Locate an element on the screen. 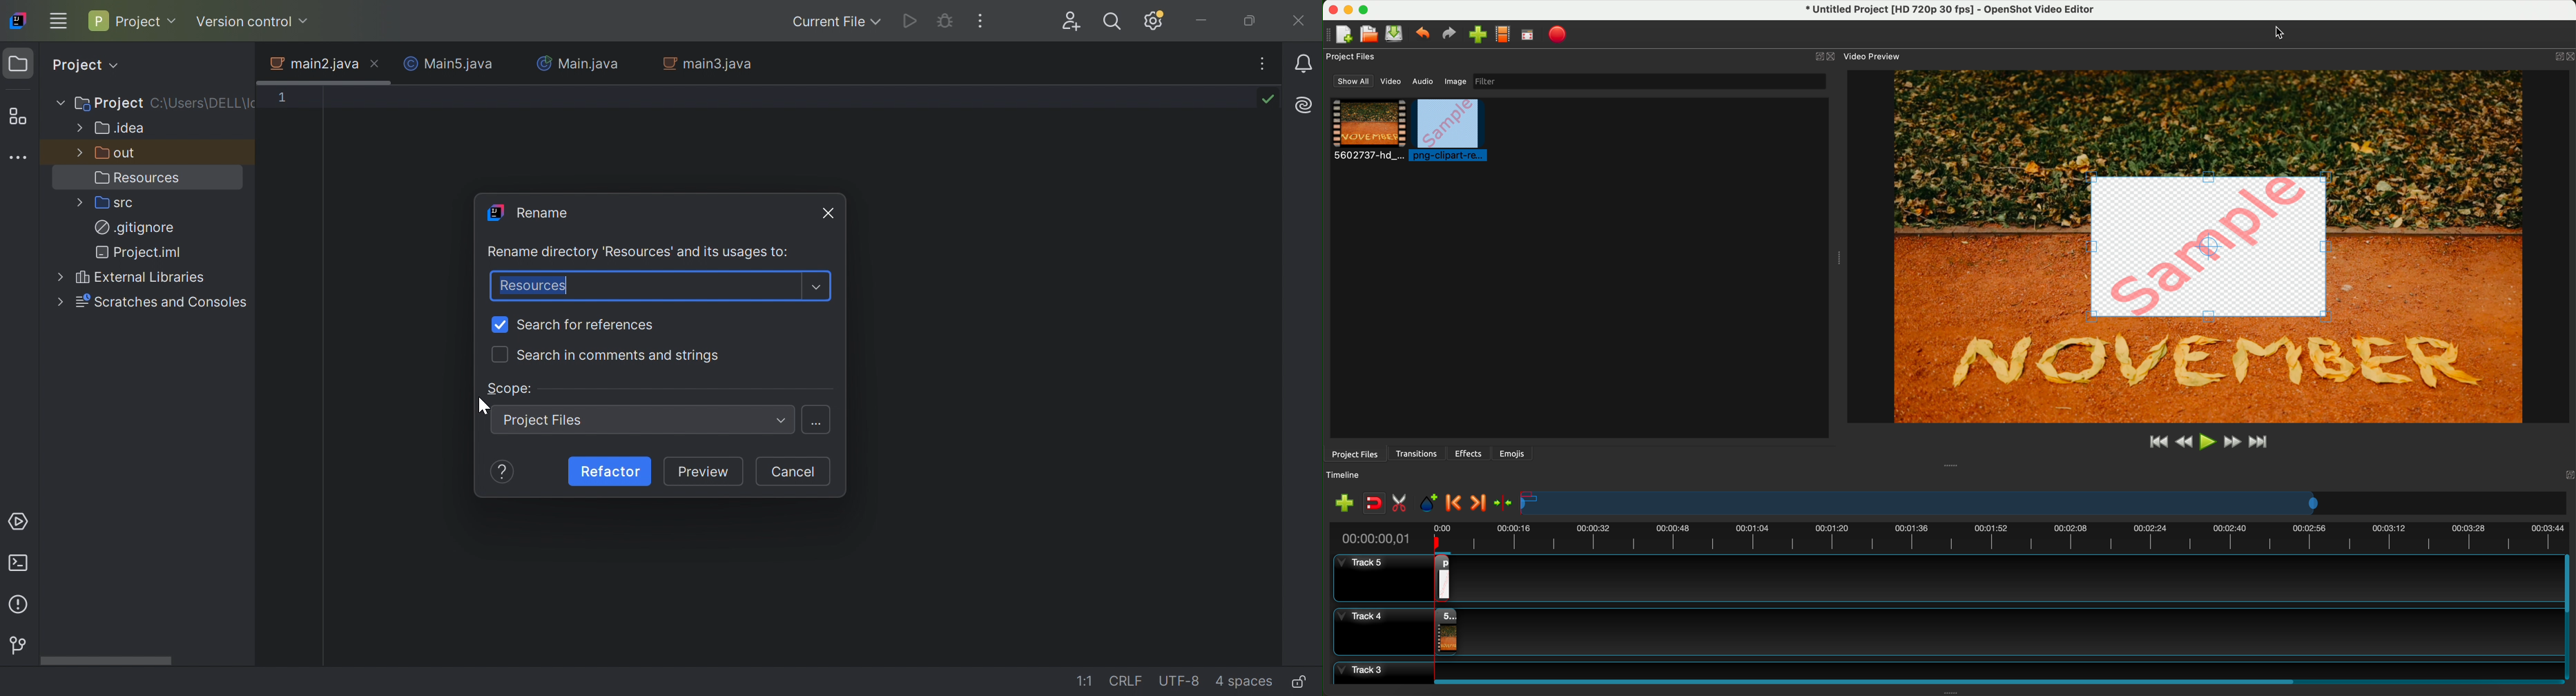  next marker is located at coordinates (1477, 504).